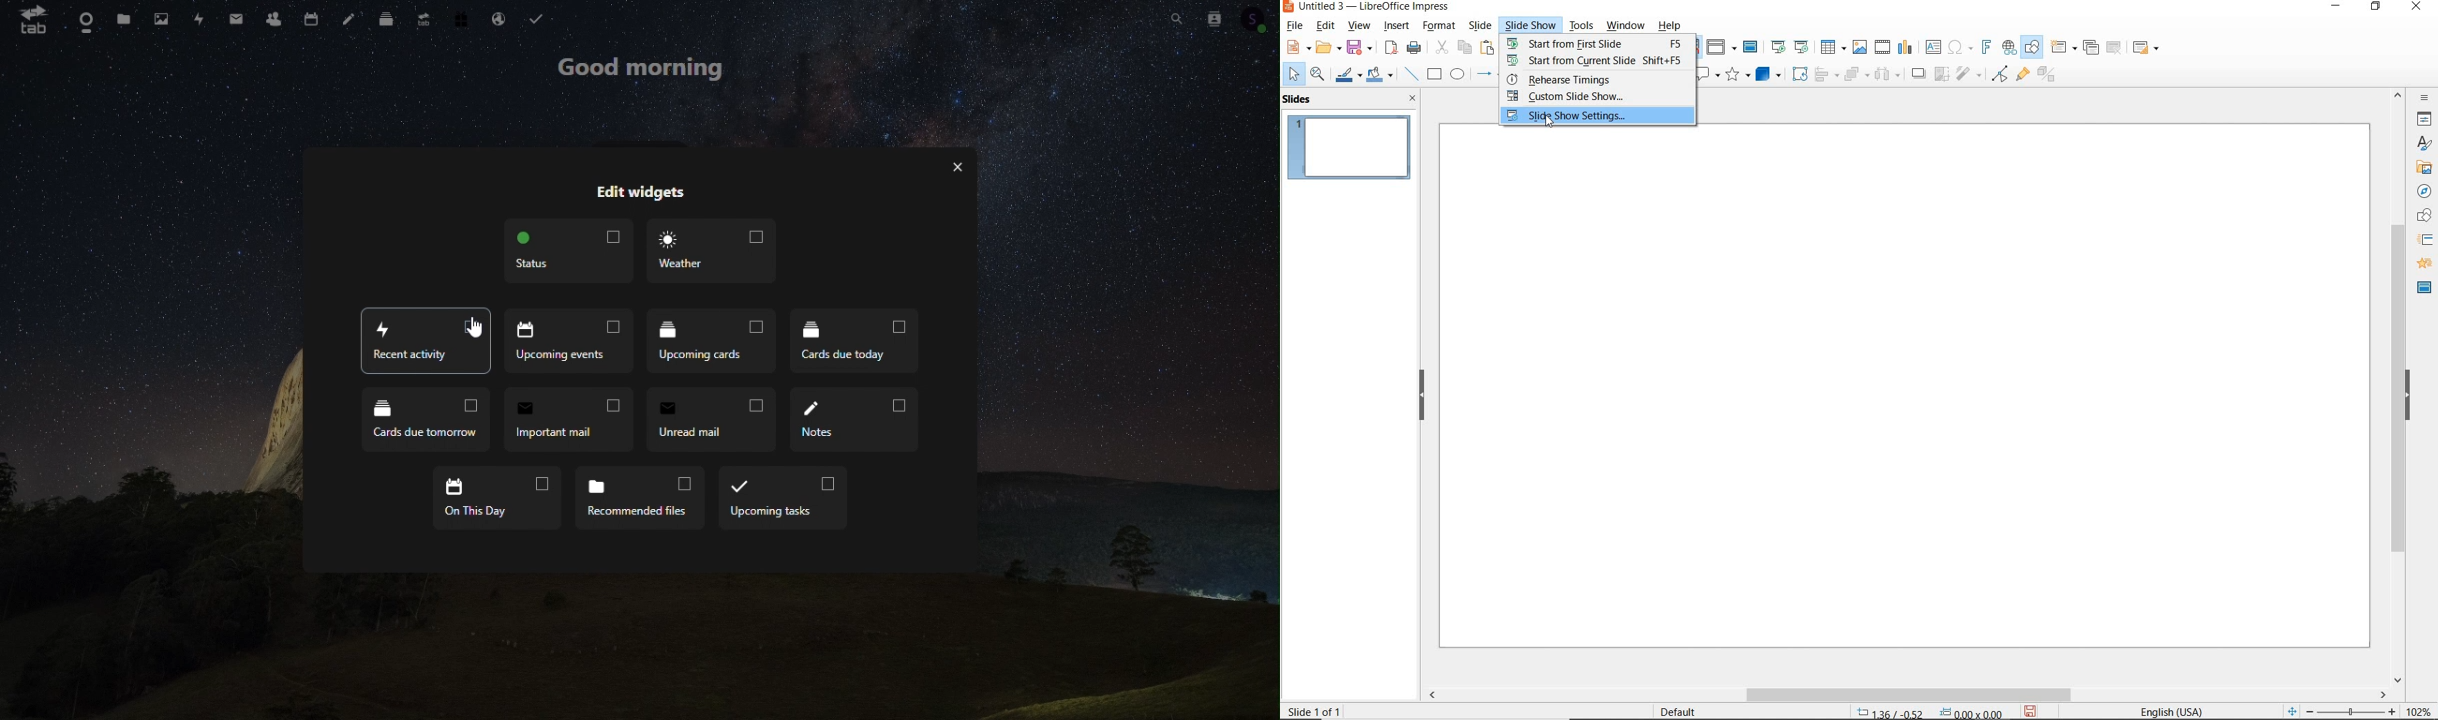 The image size is (2464, 728). I want to click on Status, so click(569, 251).